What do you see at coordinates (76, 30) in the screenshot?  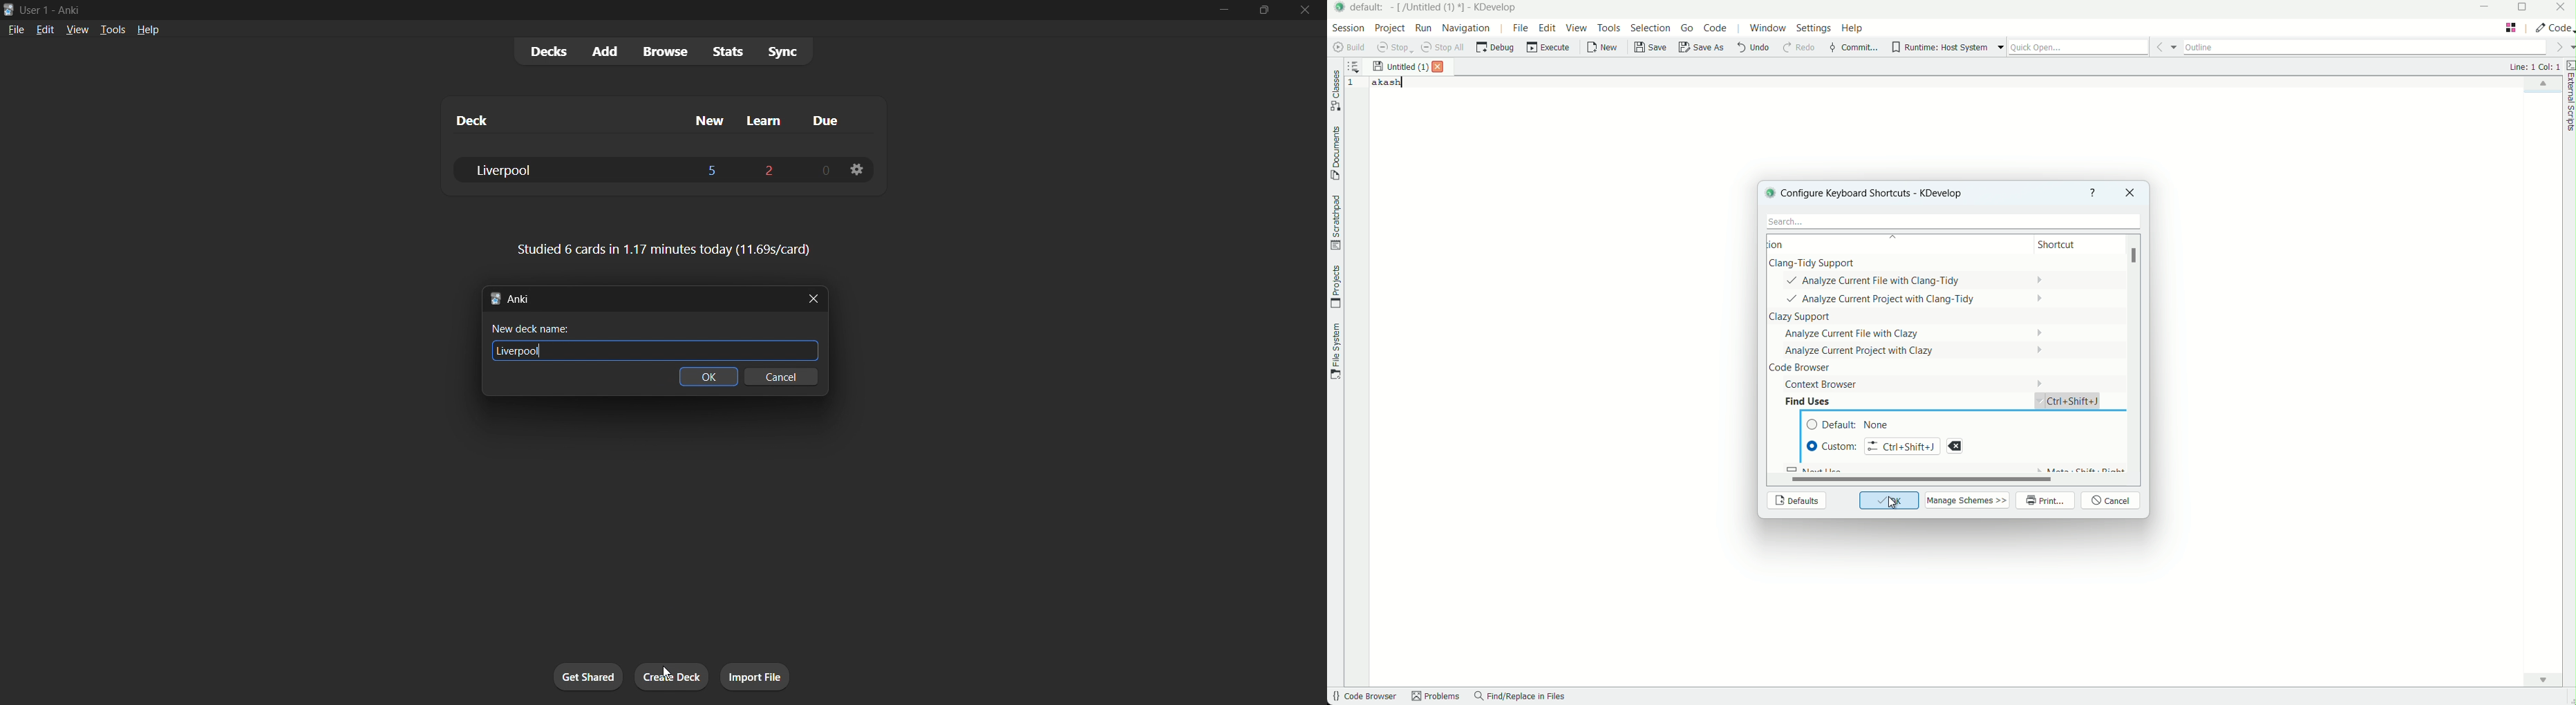 I see `view` at bounding box center [76, 30].